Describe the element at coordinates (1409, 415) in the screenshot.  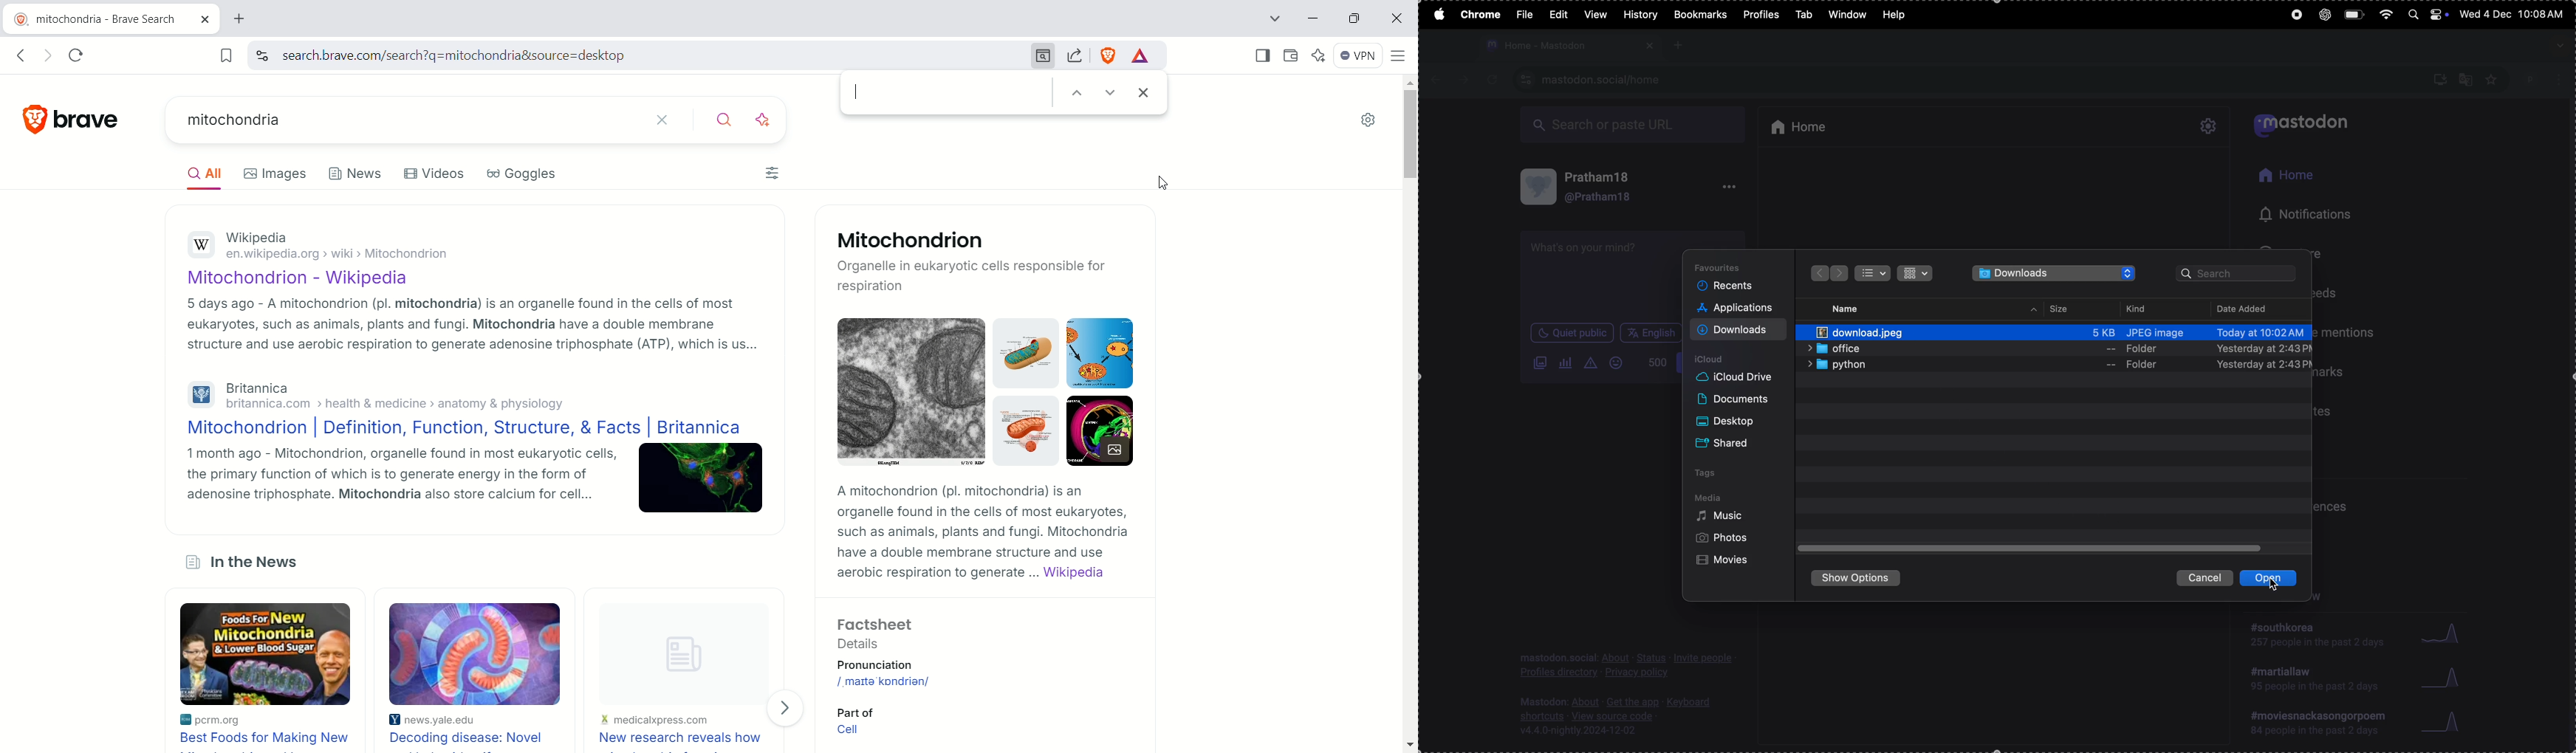
I see `vertical scroll bar` at that location.